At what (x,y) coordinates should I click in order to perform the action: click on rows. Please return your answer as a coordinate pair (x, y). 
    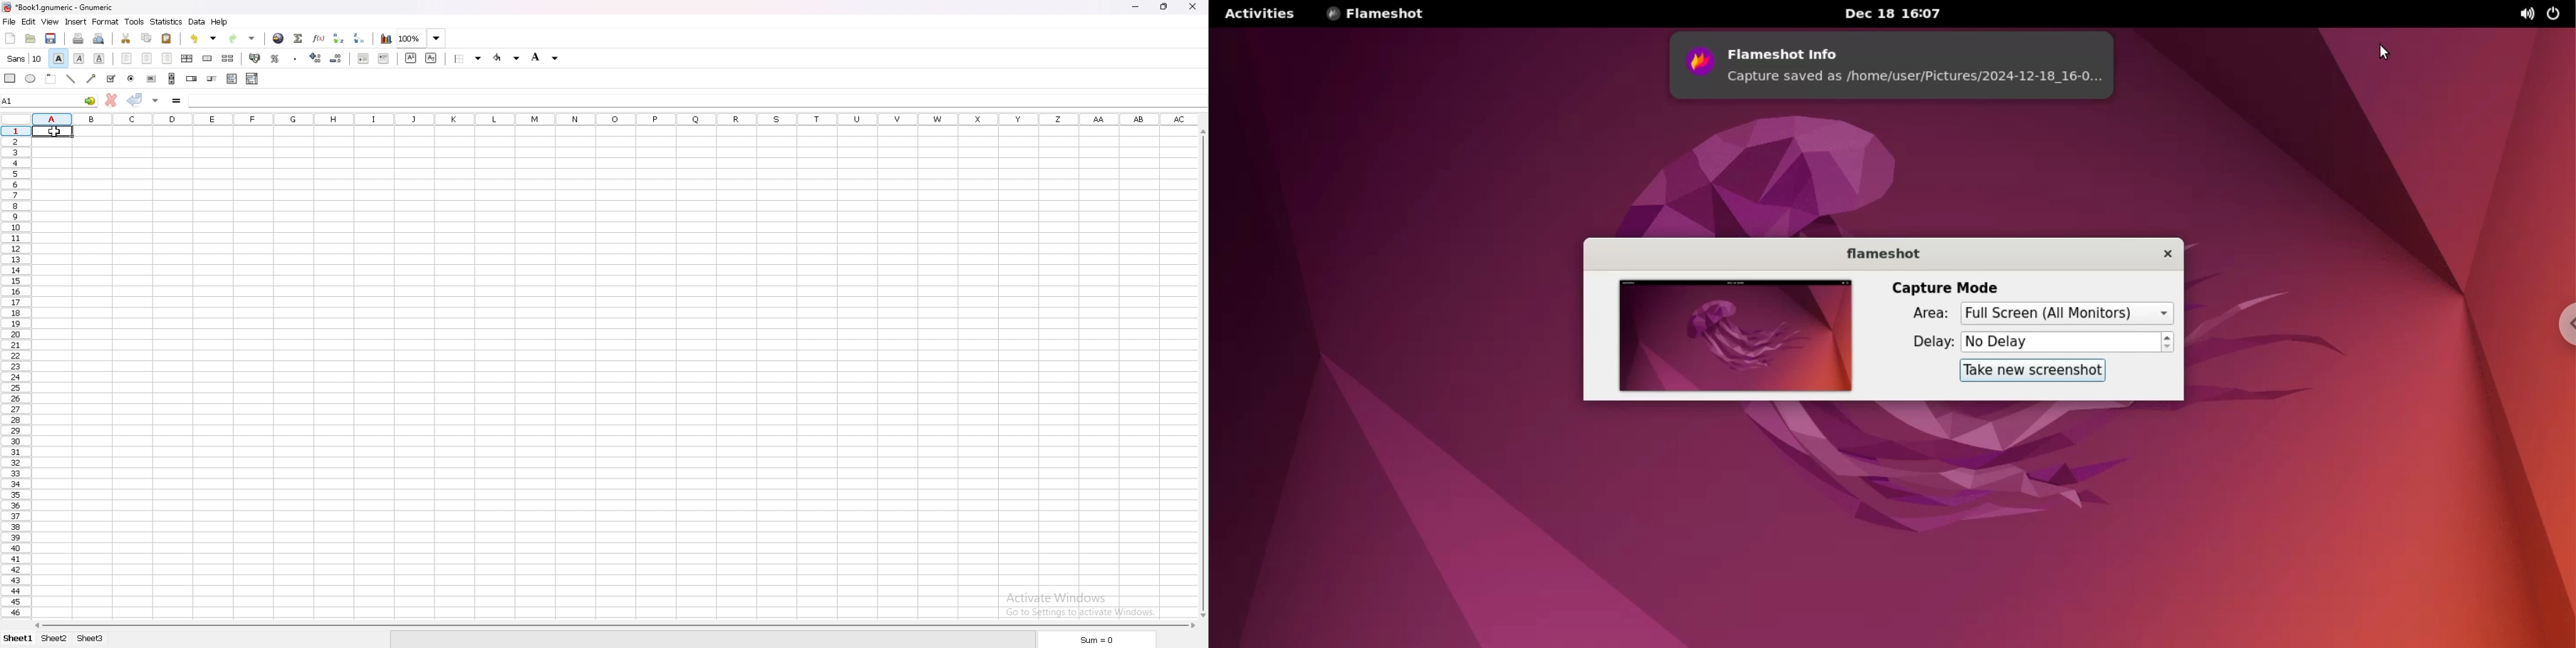
    Looking at the image, I should click on (14, 374).